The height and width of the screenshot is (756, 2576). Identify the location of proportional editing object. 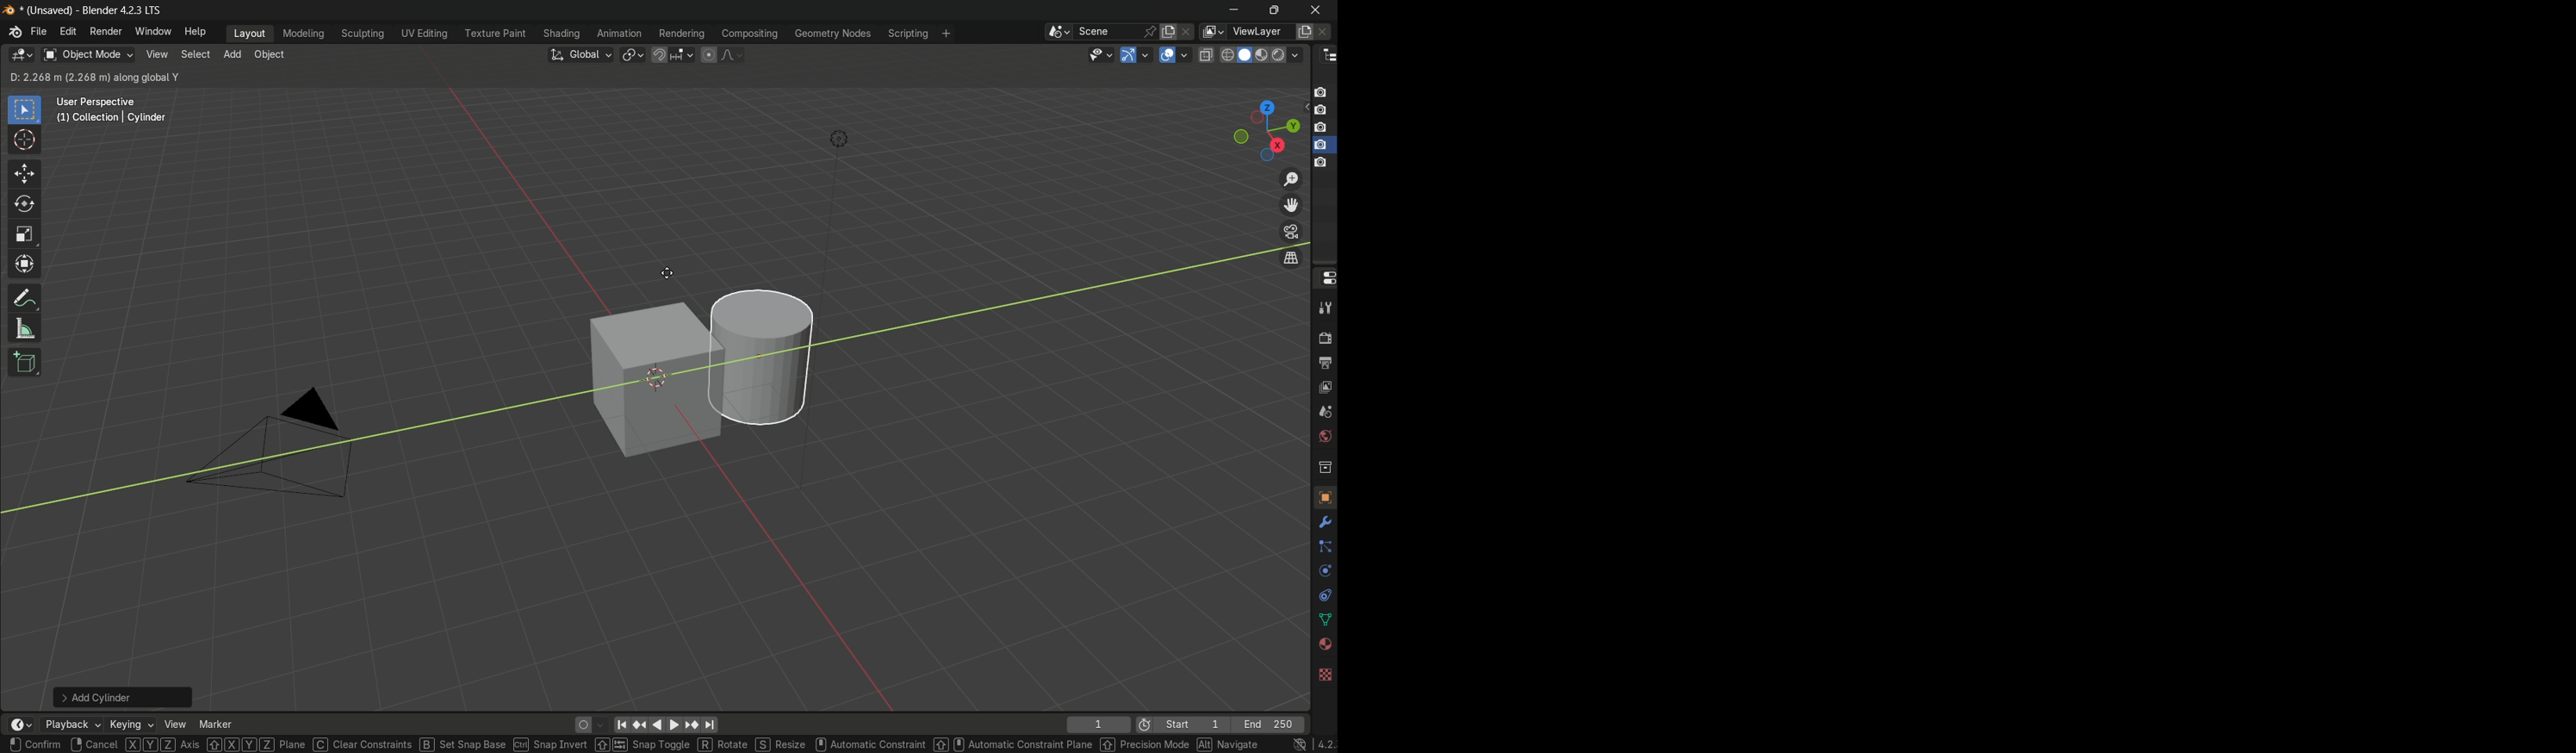
(709, 55).